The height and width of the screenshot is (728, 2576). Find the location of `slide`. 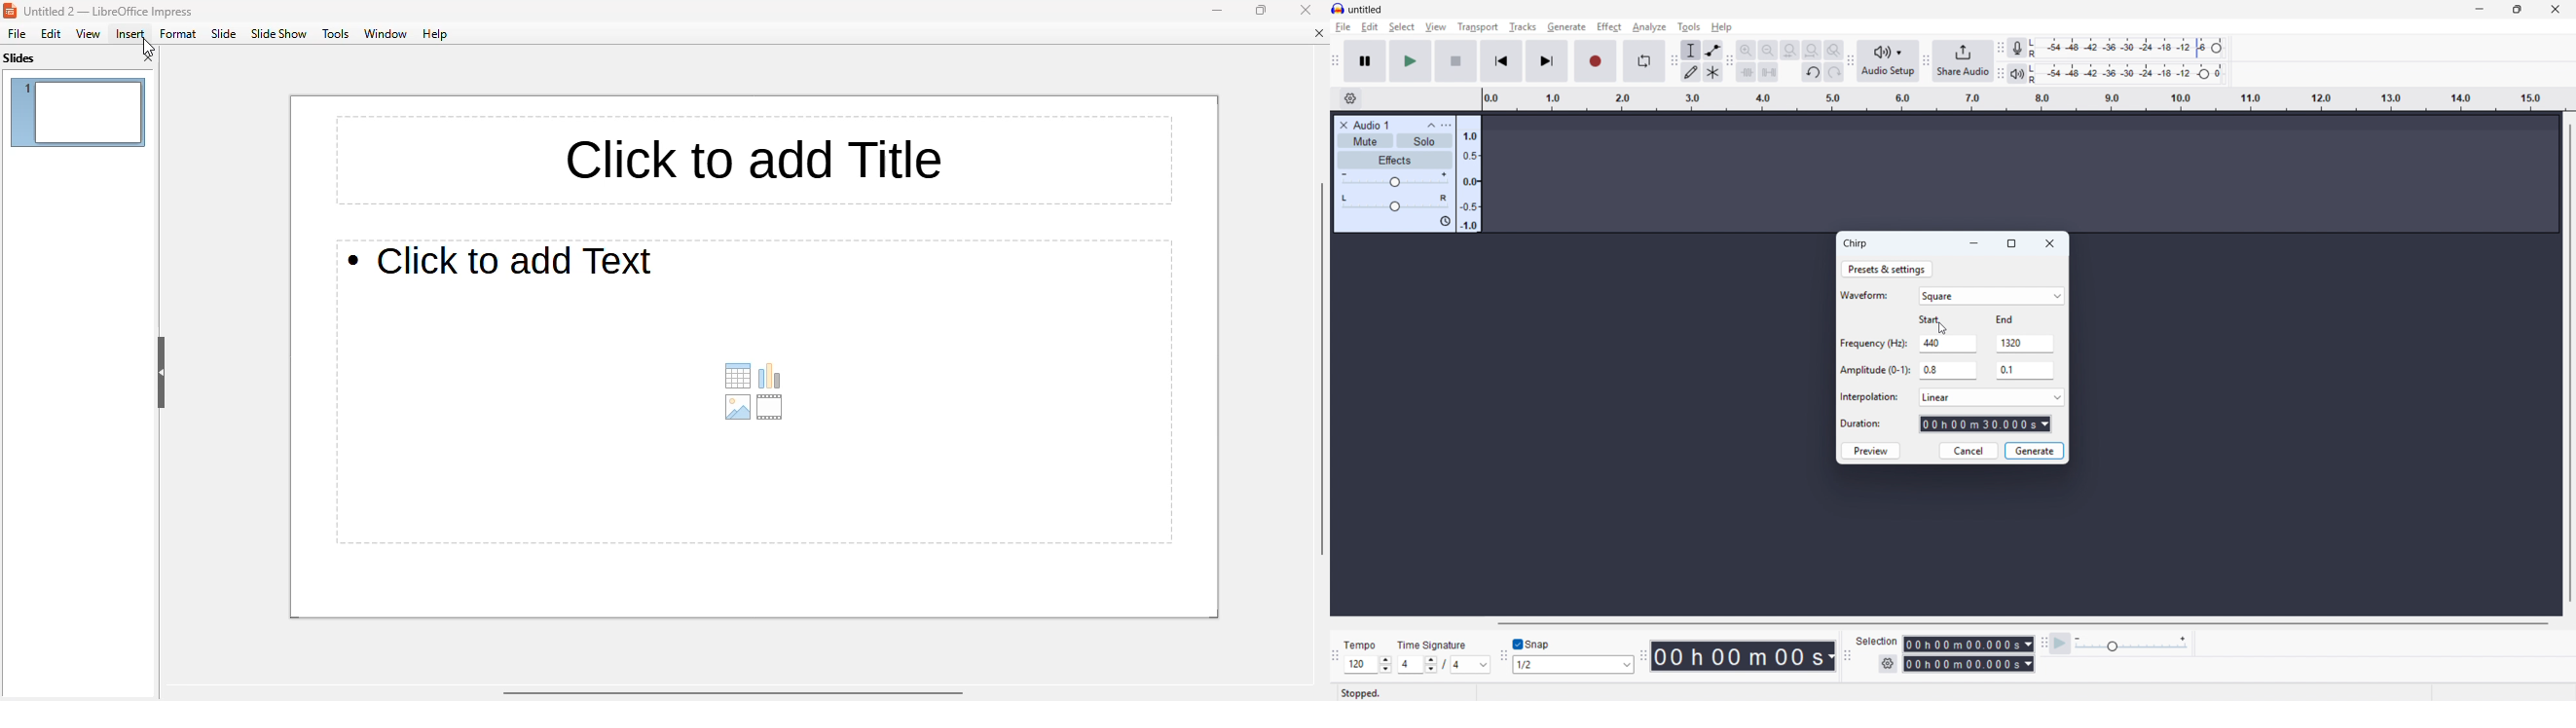

slide is located at coordinates (225, 33).